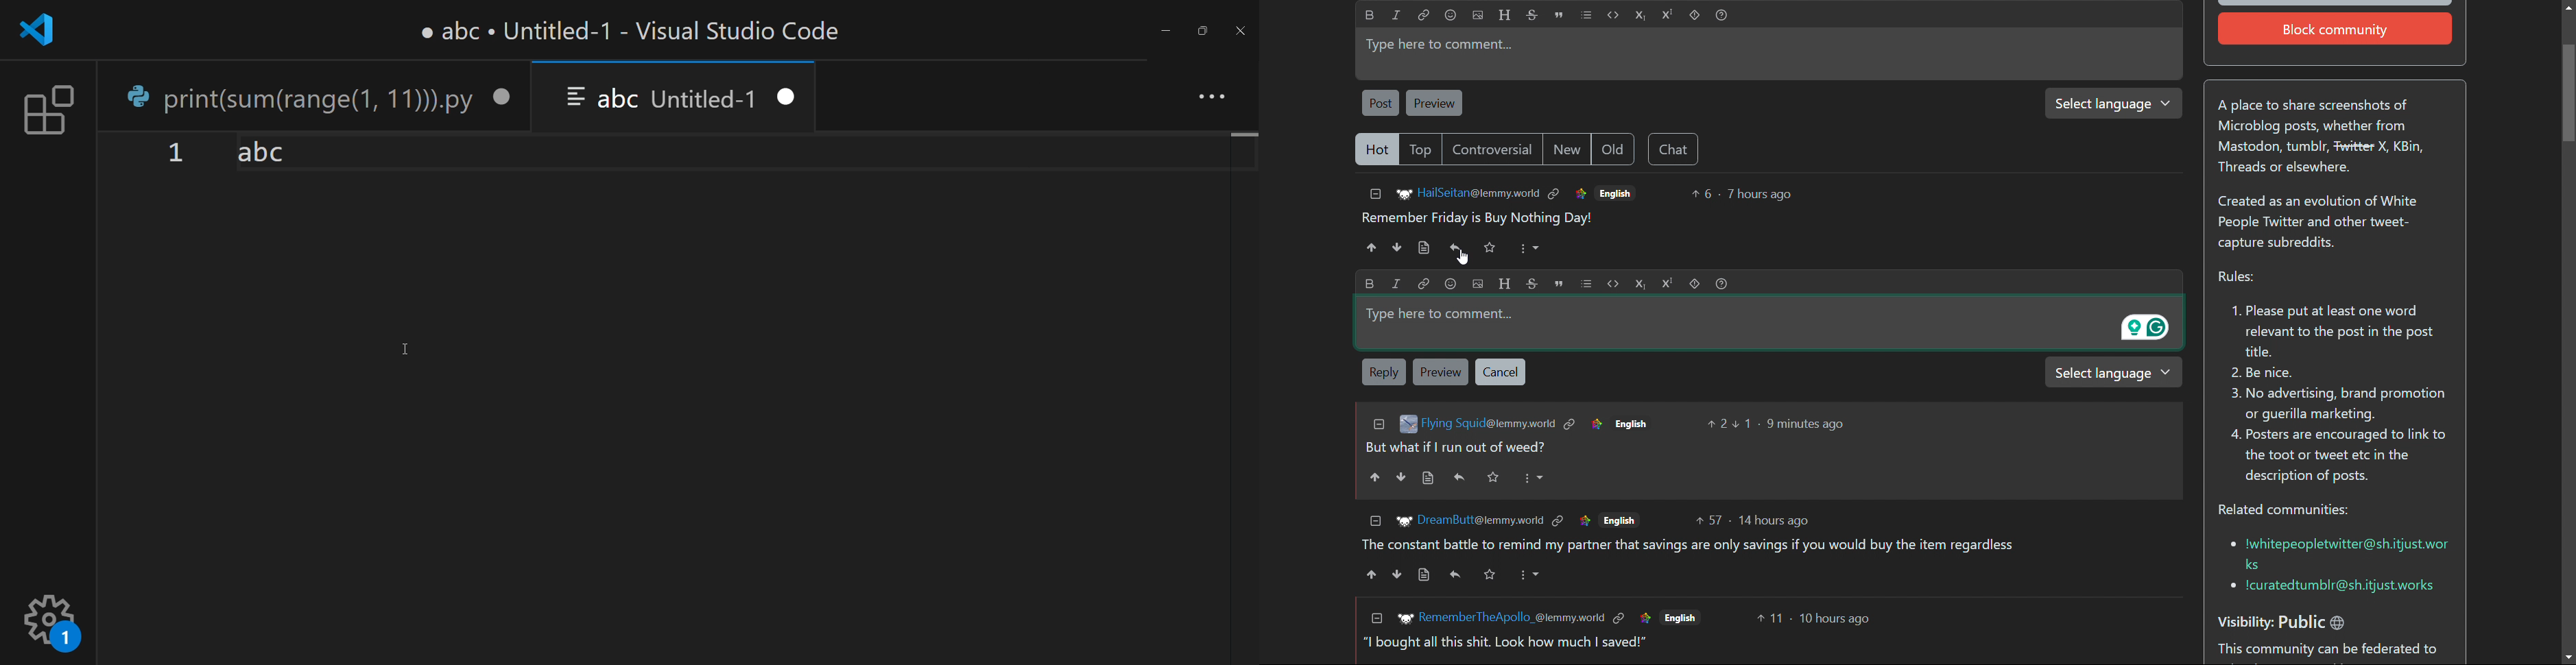  Describe the element at coordinates (1614, 15) in the screenshot. I see `code` at that location.